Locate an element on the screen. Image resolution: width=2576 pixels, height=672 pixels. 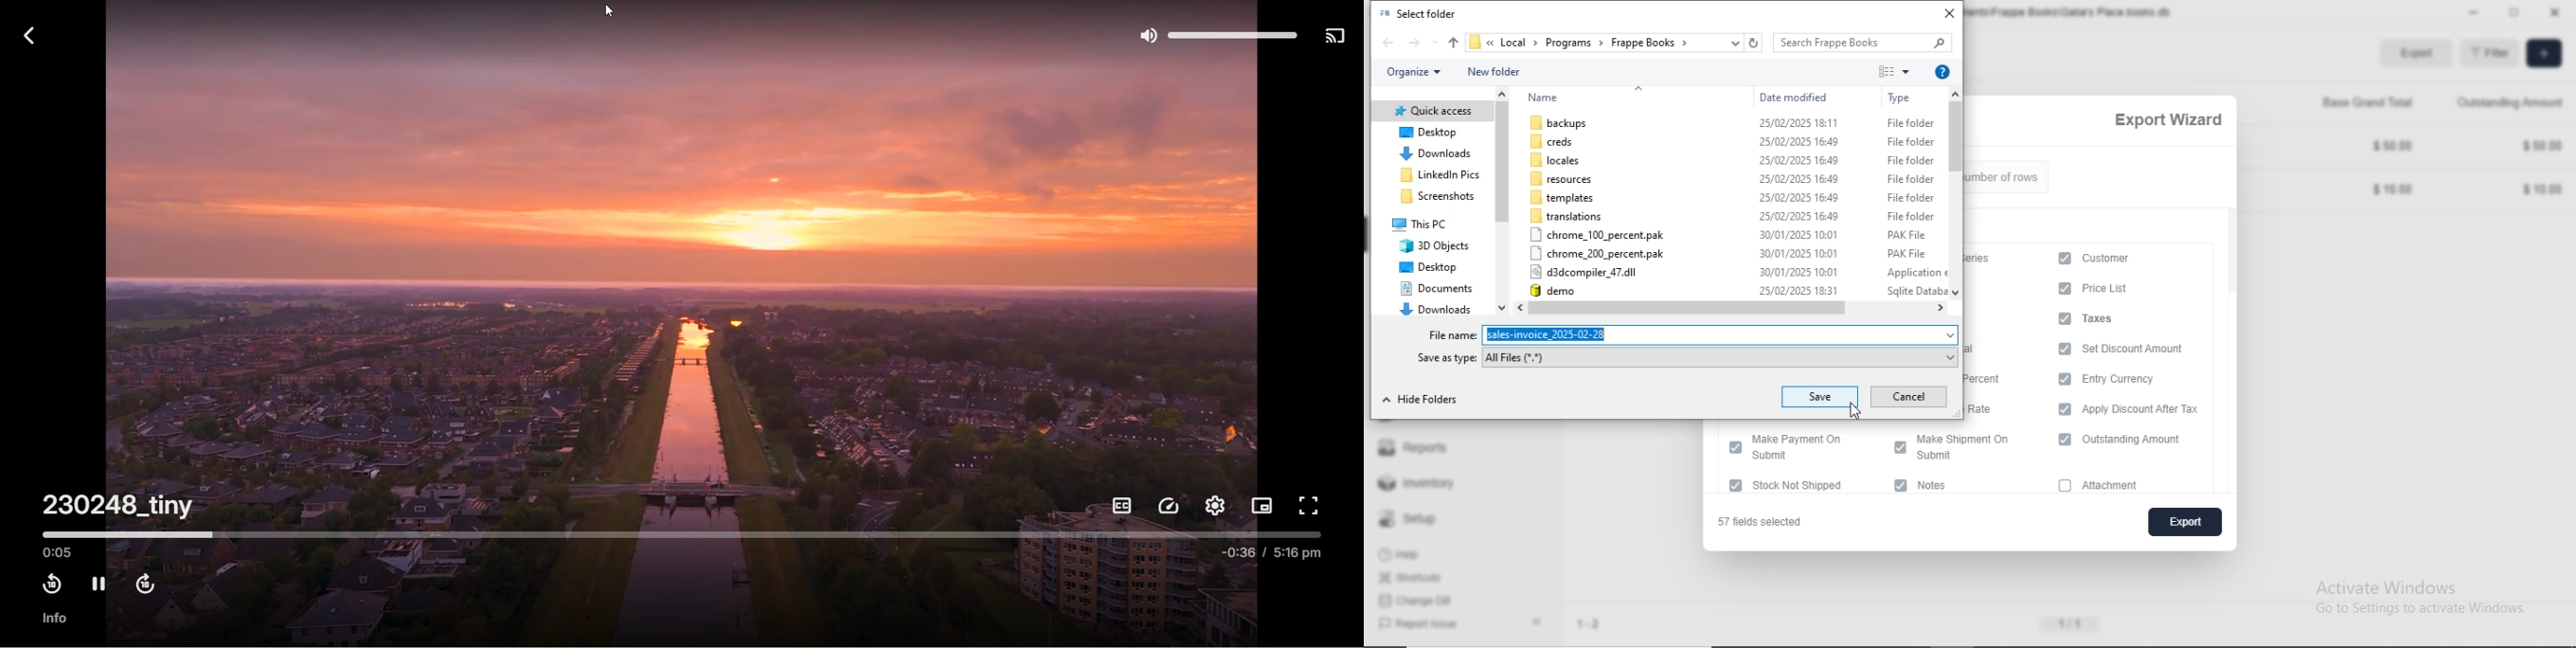
PAK File is located at coordinates (1907, 252).